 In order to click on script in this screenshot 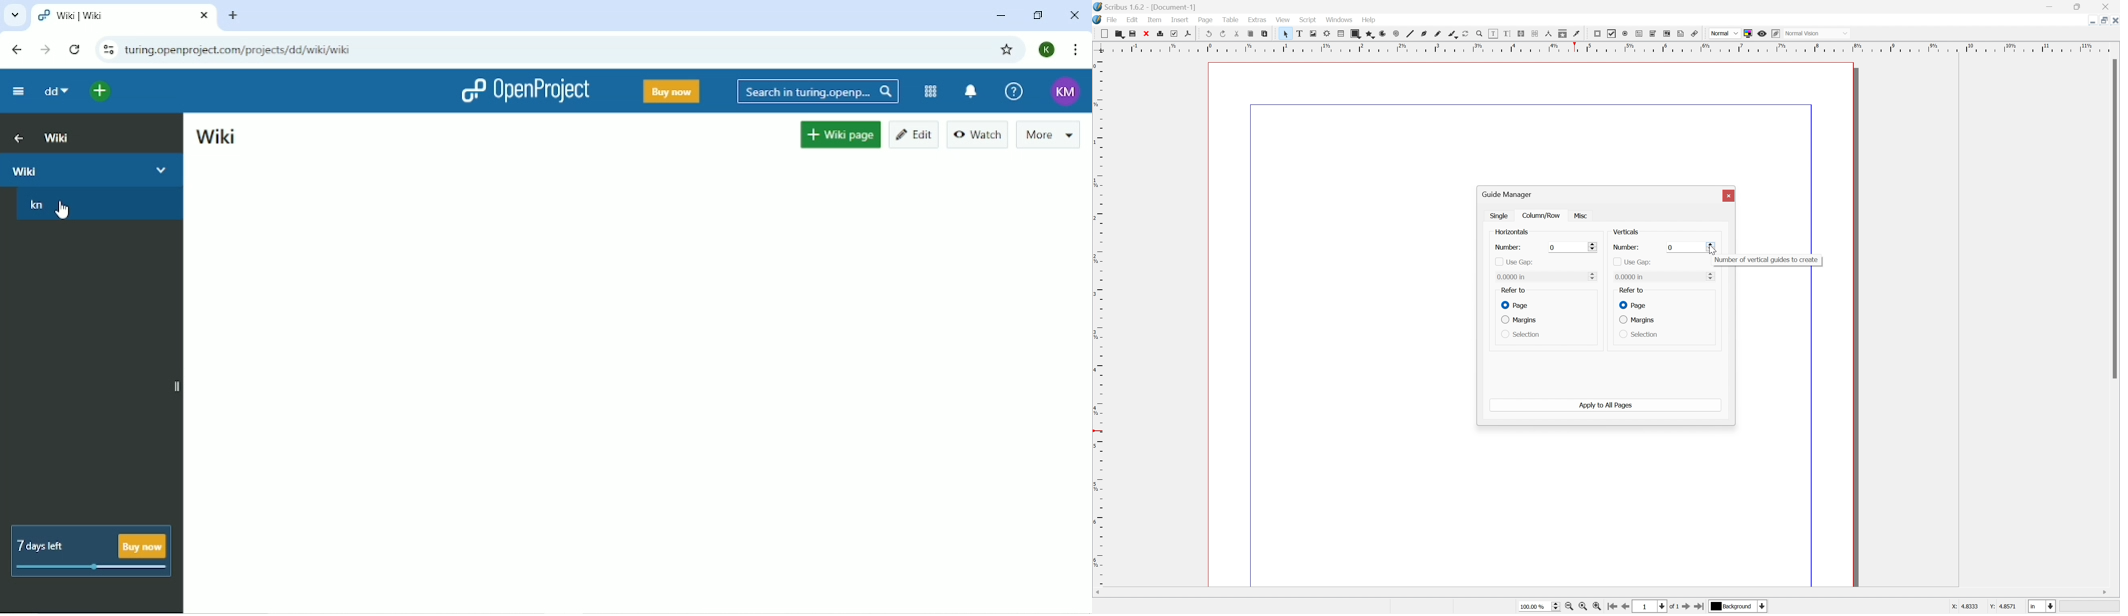, I will do `click(1308, 19)`.